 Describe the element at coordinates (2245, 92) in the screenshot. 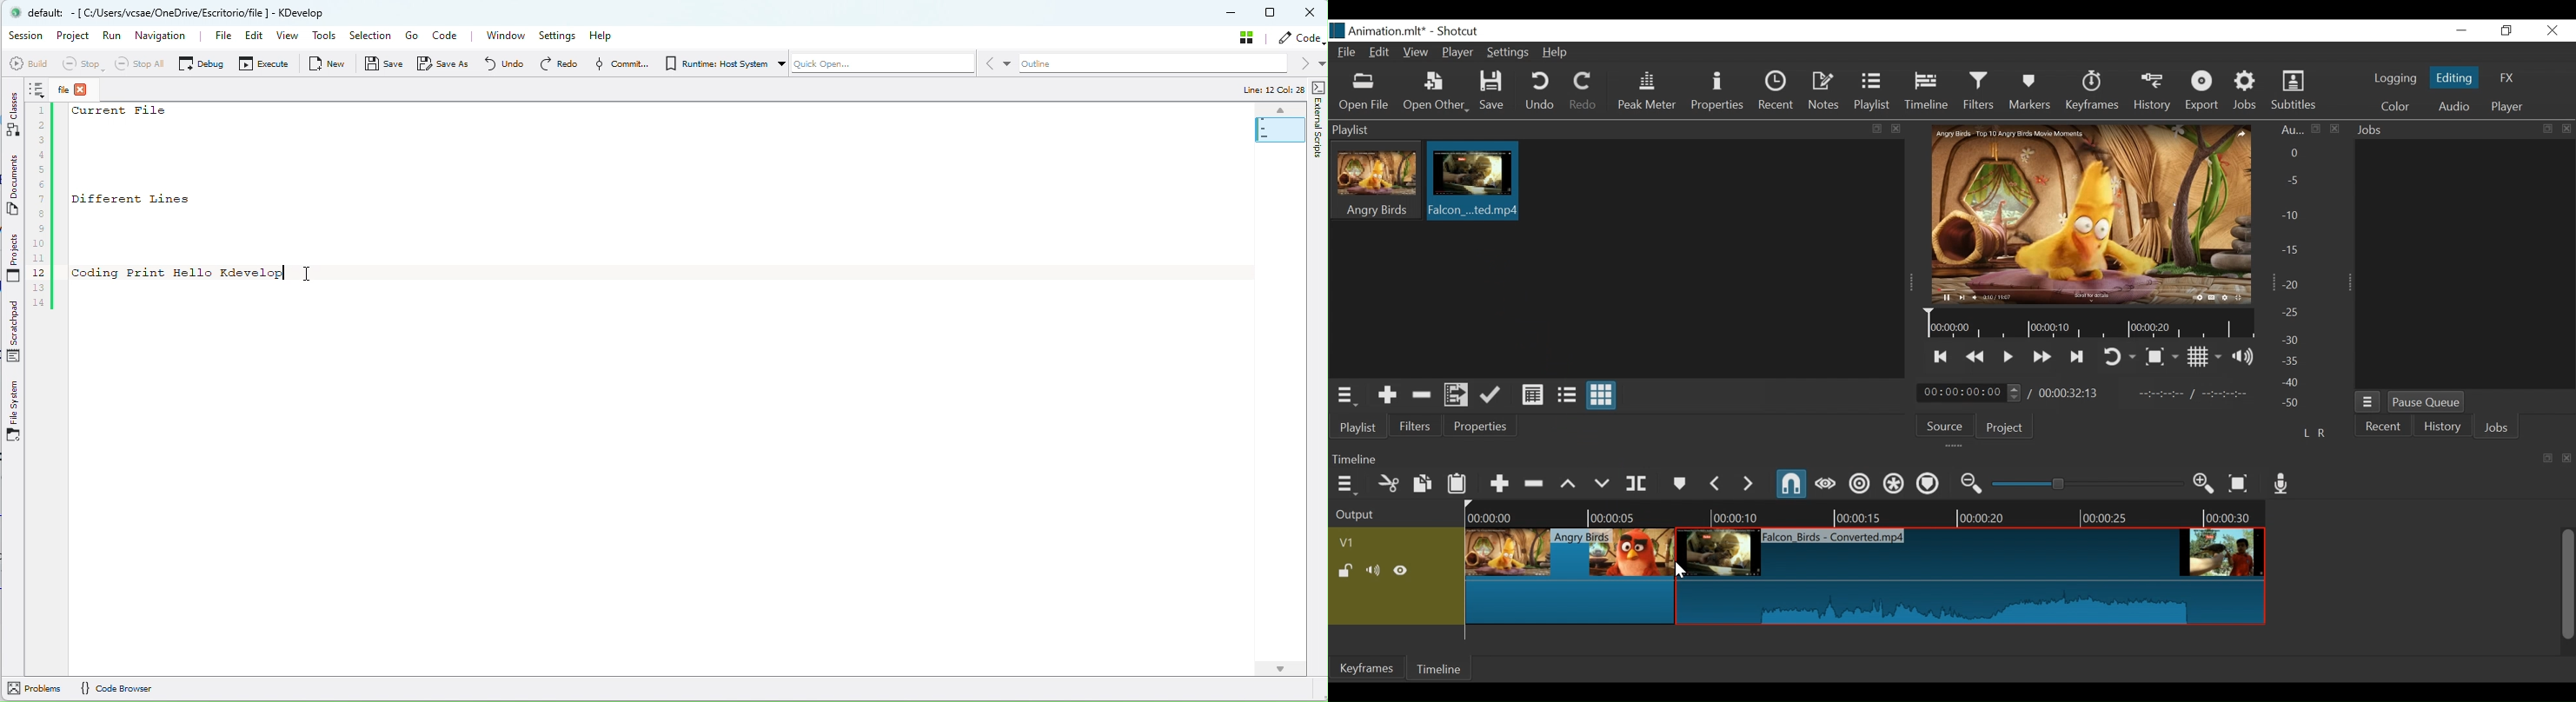

I see `Jobs` at that location.